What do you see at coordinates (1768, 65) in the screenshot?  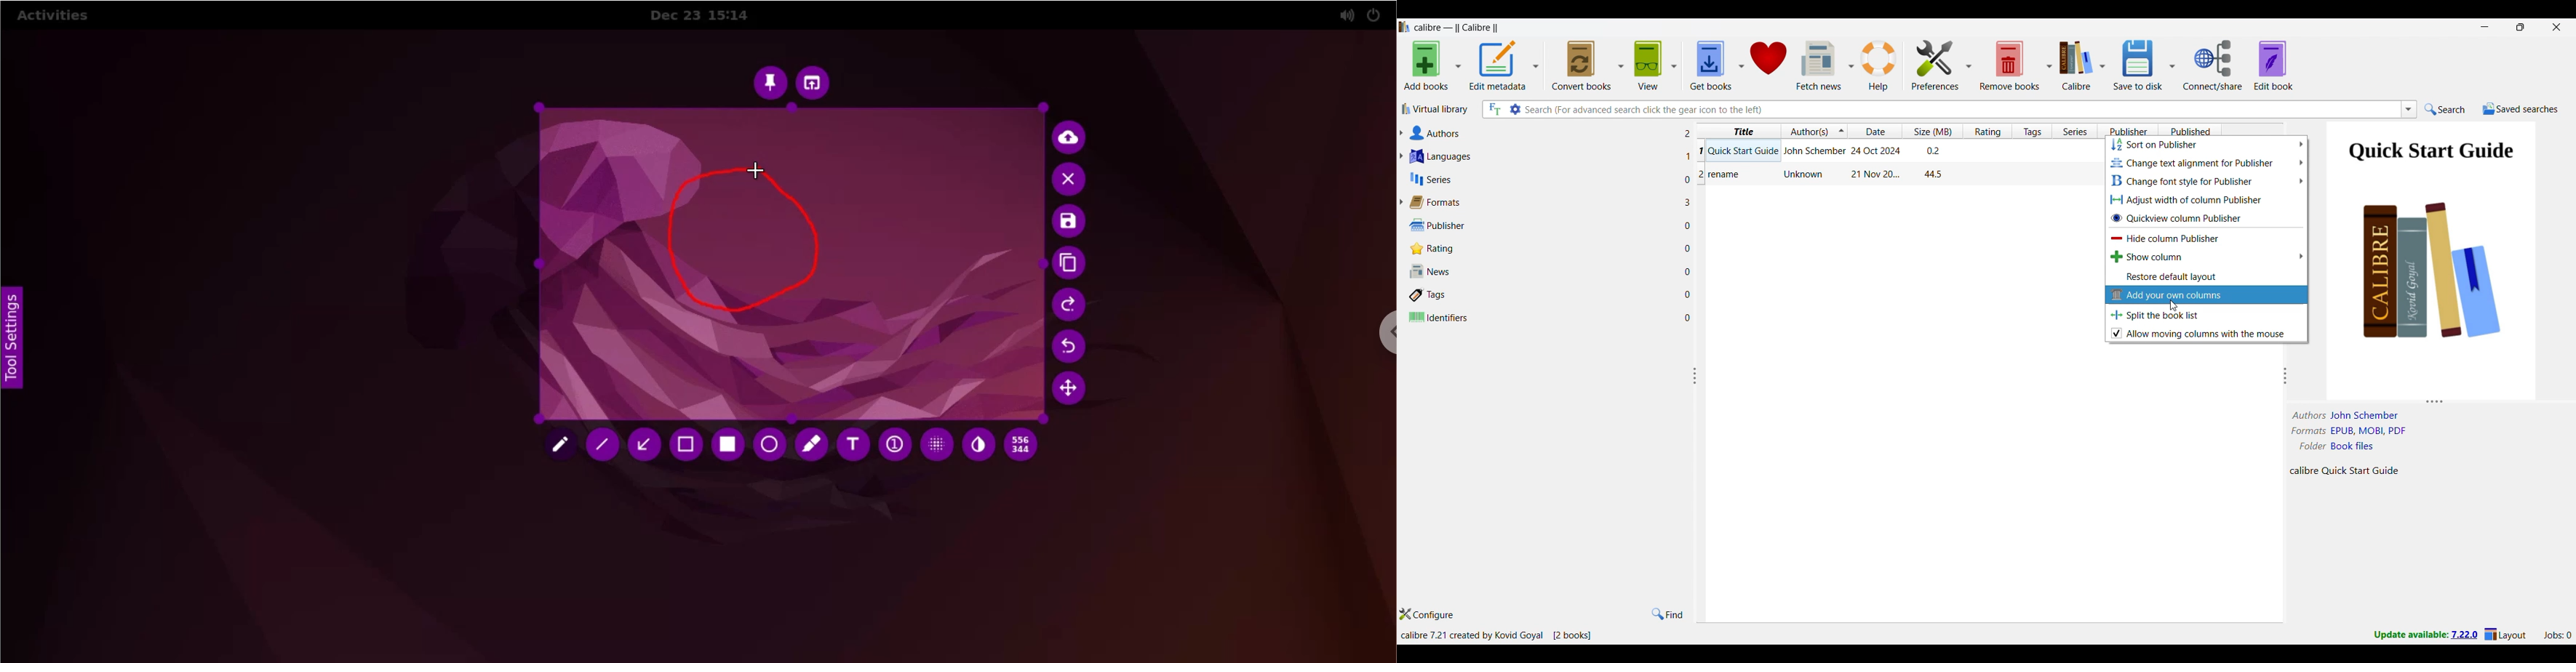 I see `Donate to software` at bounding box center [1768, 65].